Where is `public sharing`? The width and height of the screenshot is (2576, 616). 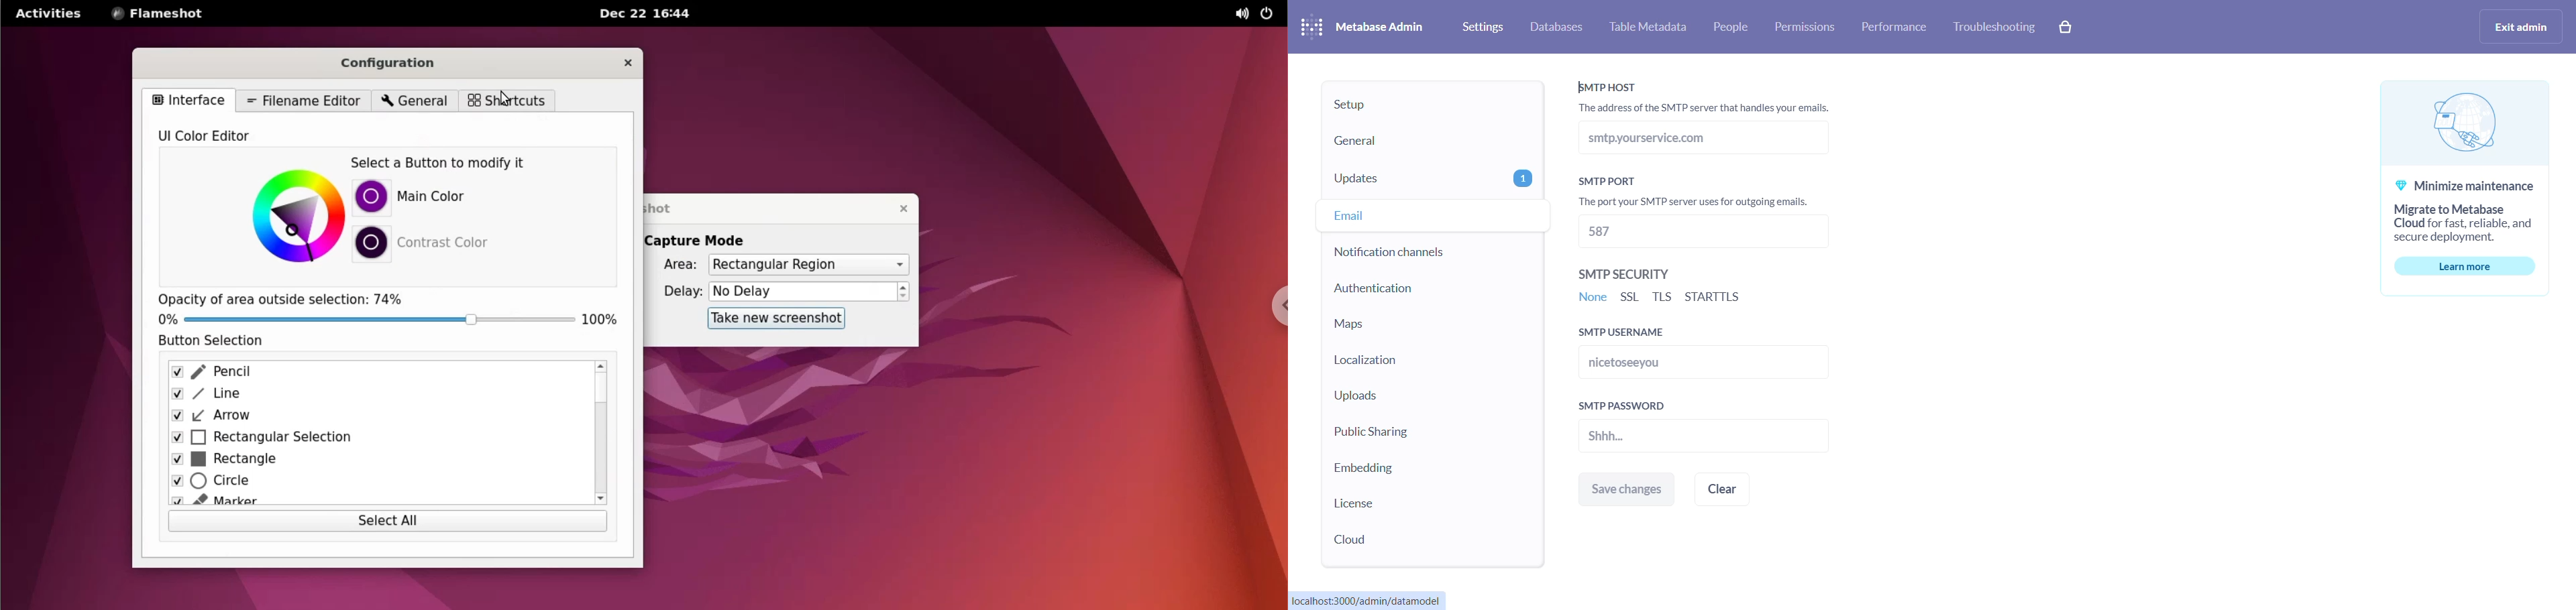
public sharing is located at coordinates (1407, 435).